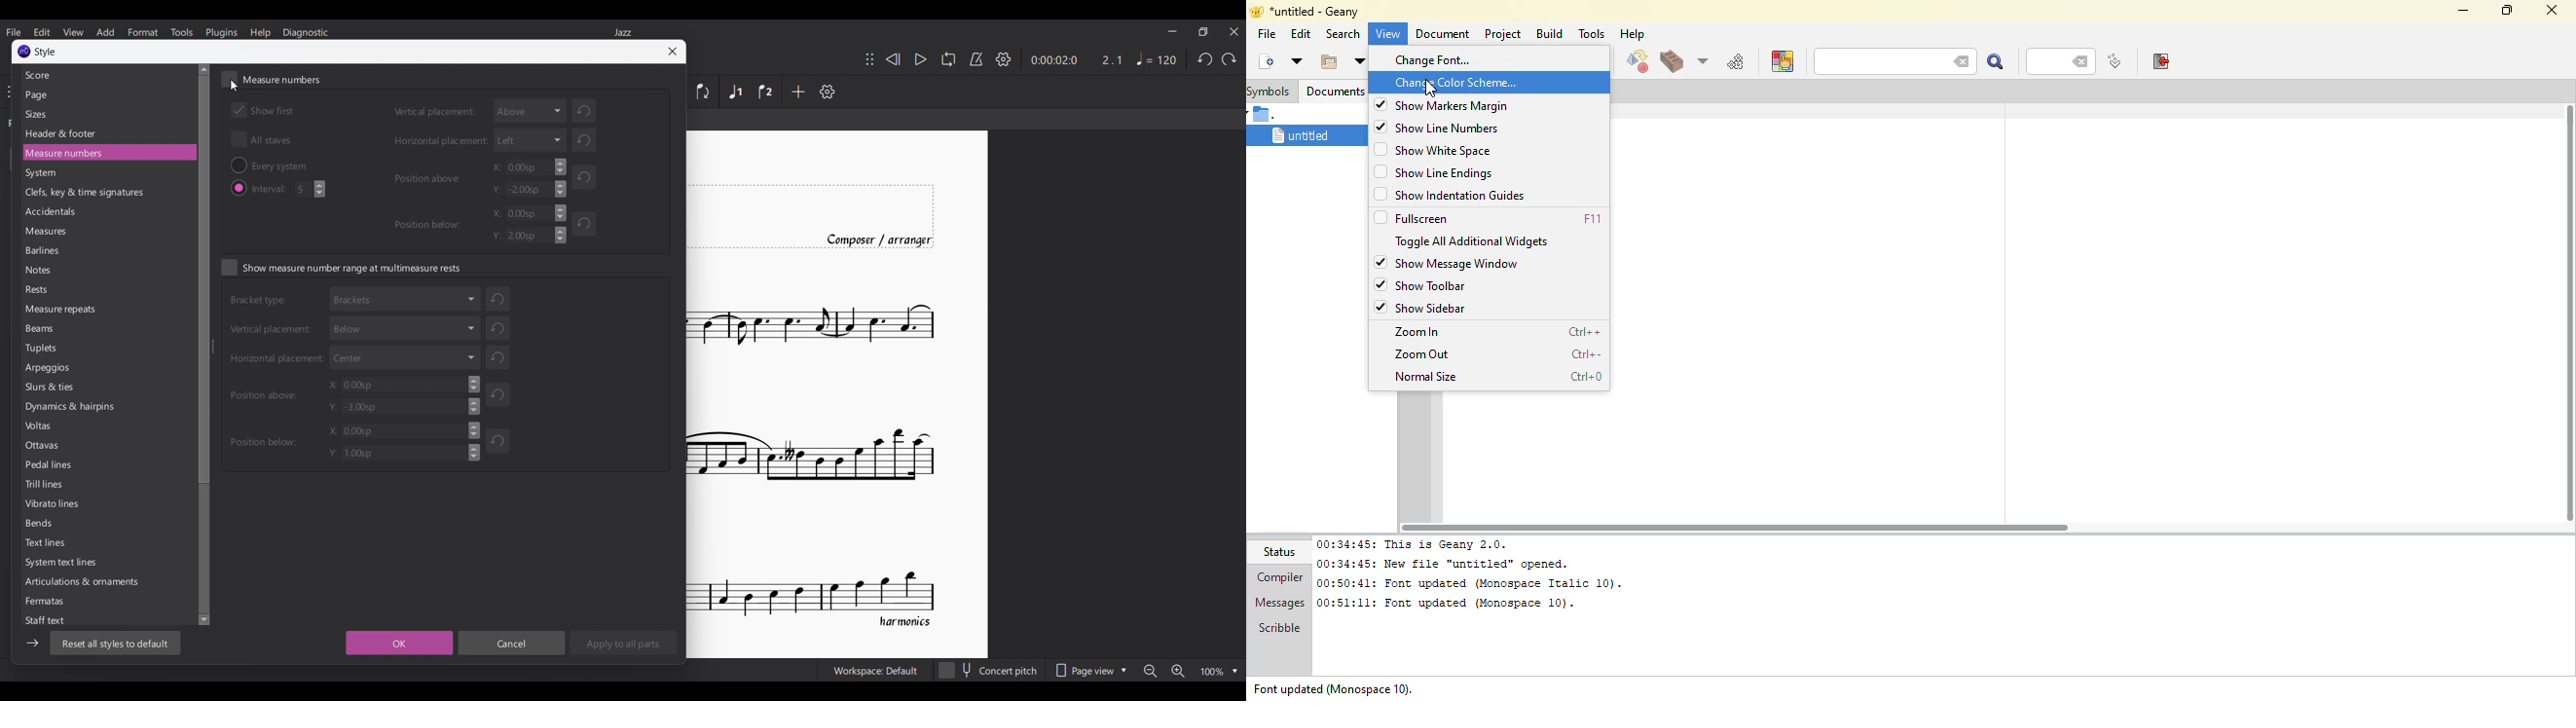 The image size is (2576, 728). I want to click on build, so click(1671, 63).